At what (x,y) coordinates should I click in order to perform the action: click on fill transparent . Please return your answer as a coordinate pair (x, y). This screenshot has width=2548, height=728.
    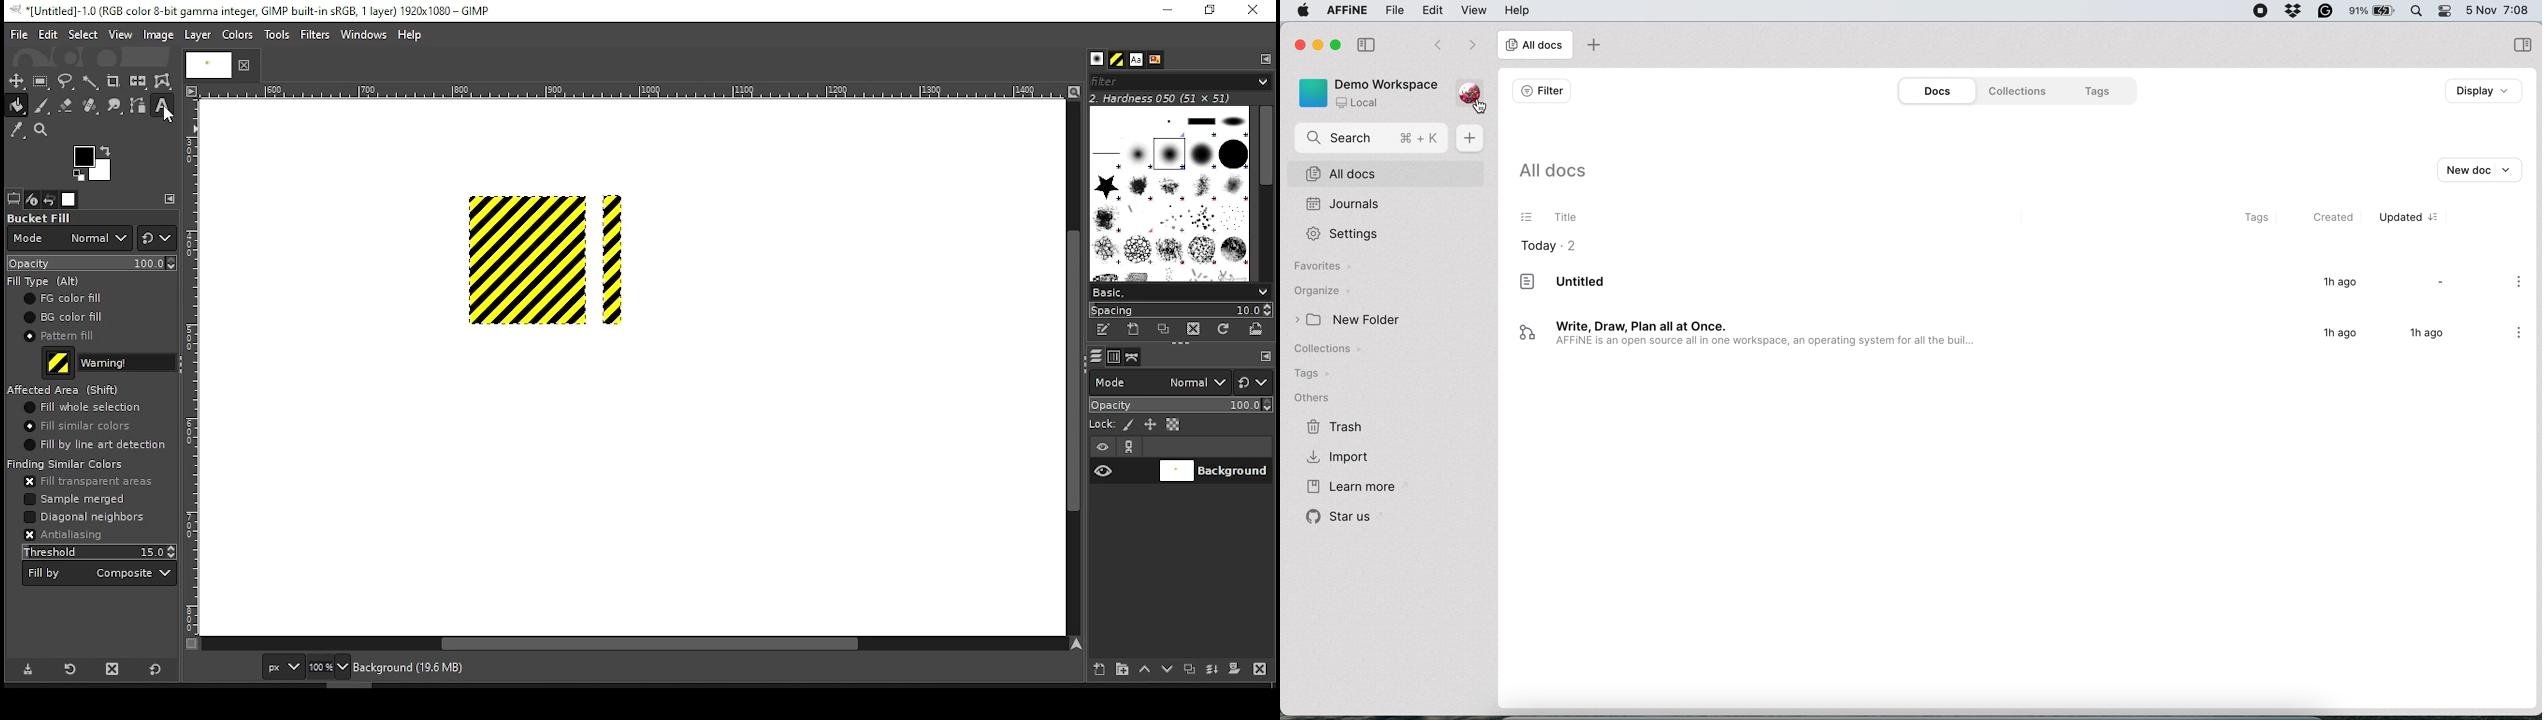
    Looking at the image, I should click on (87, 482).